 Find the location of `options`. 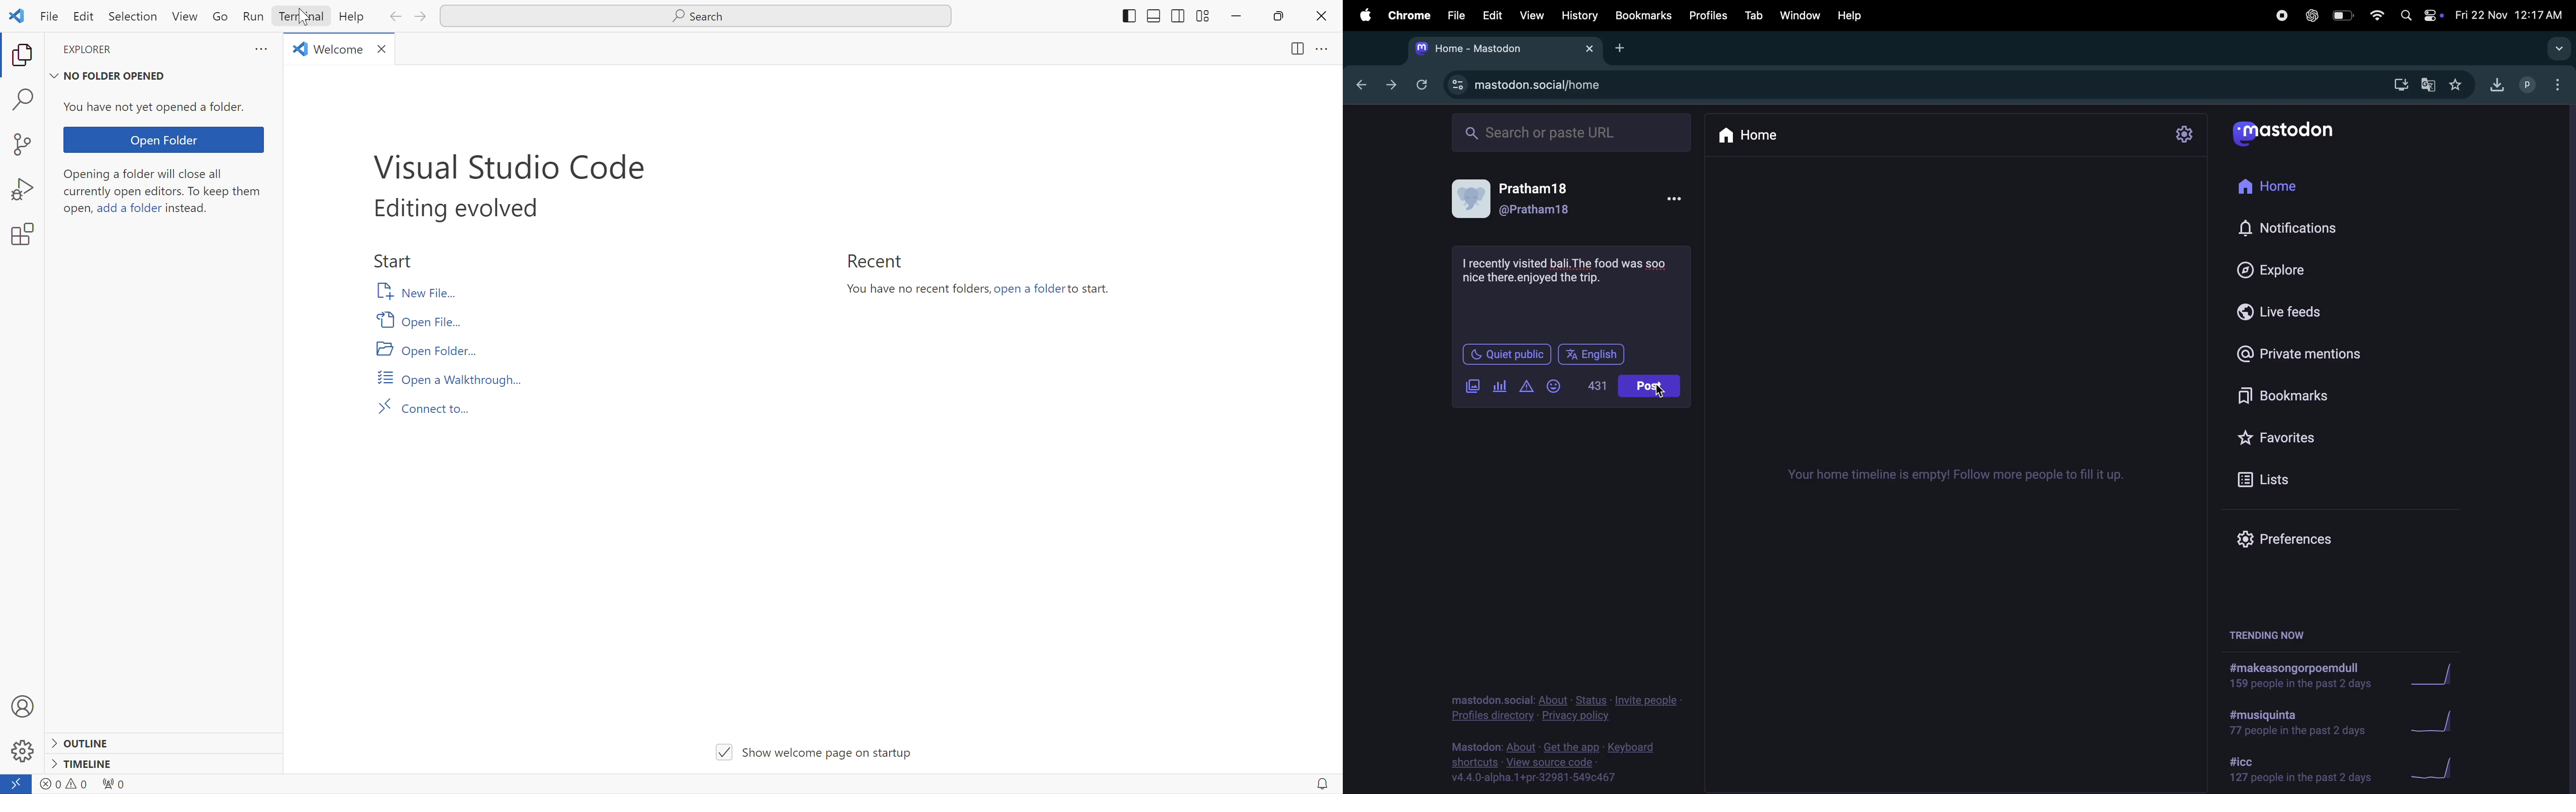

options is located at coordinates (2555, 84).